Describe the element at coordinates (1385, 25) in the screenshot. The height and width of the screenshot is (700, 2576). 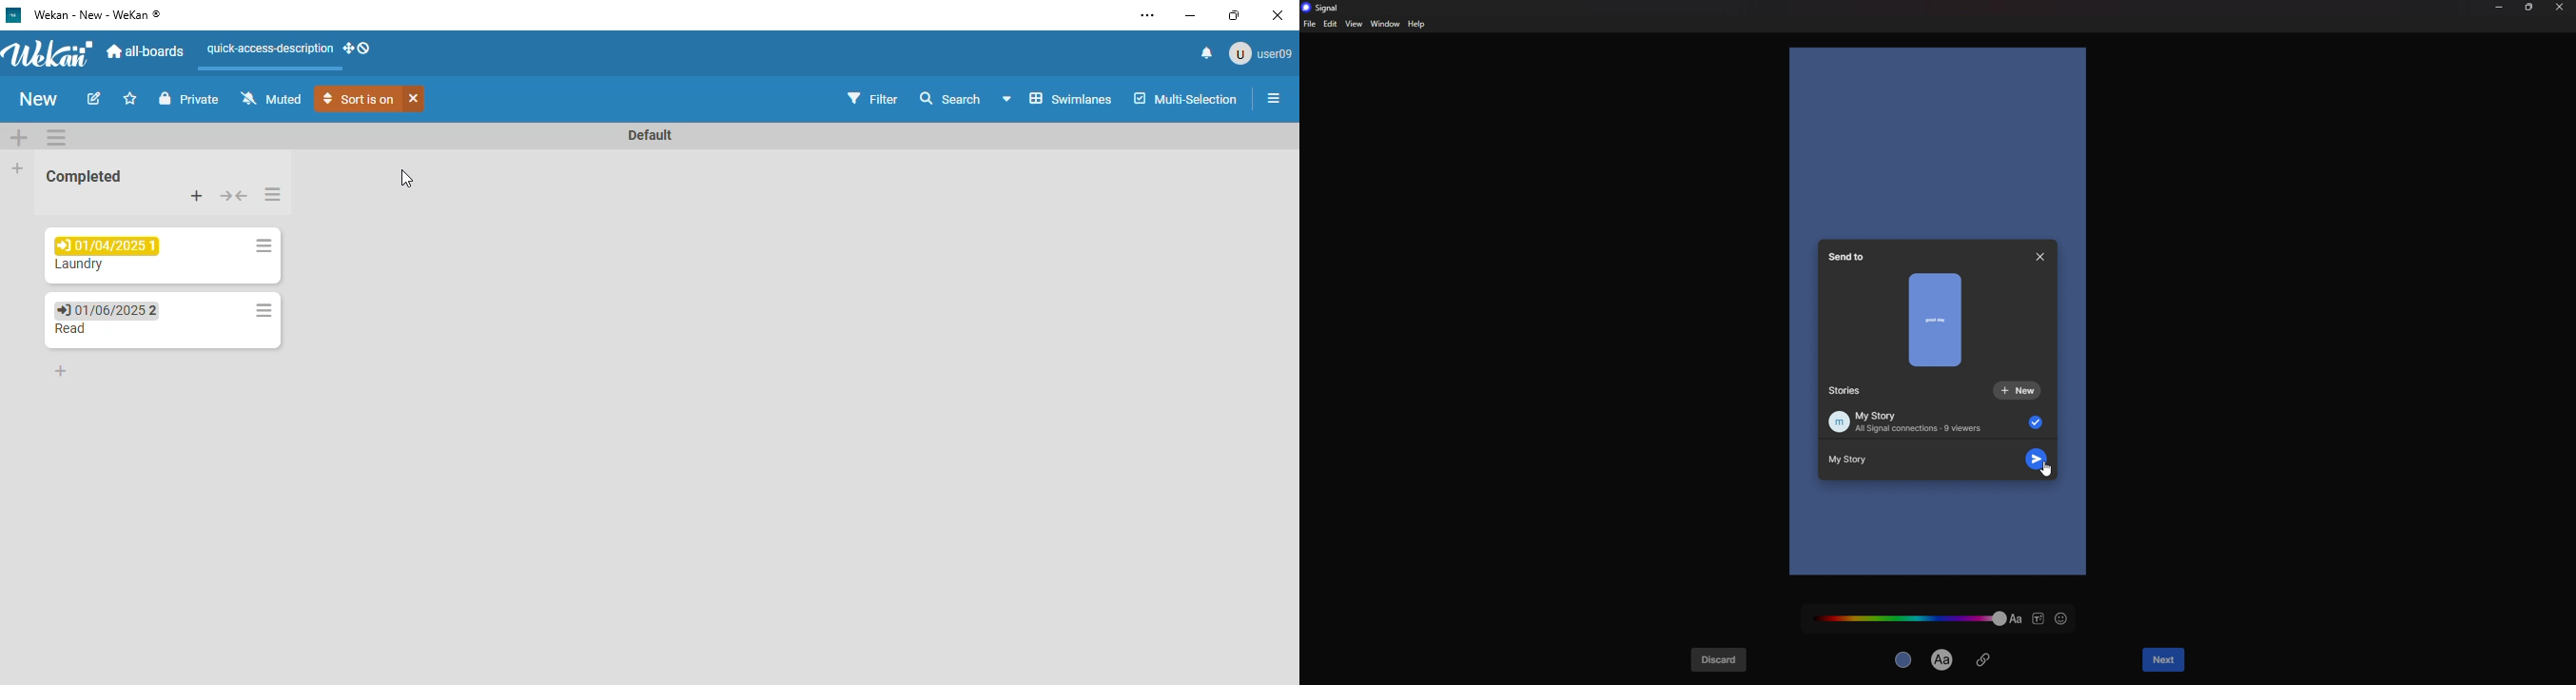
I see `window` at that location.